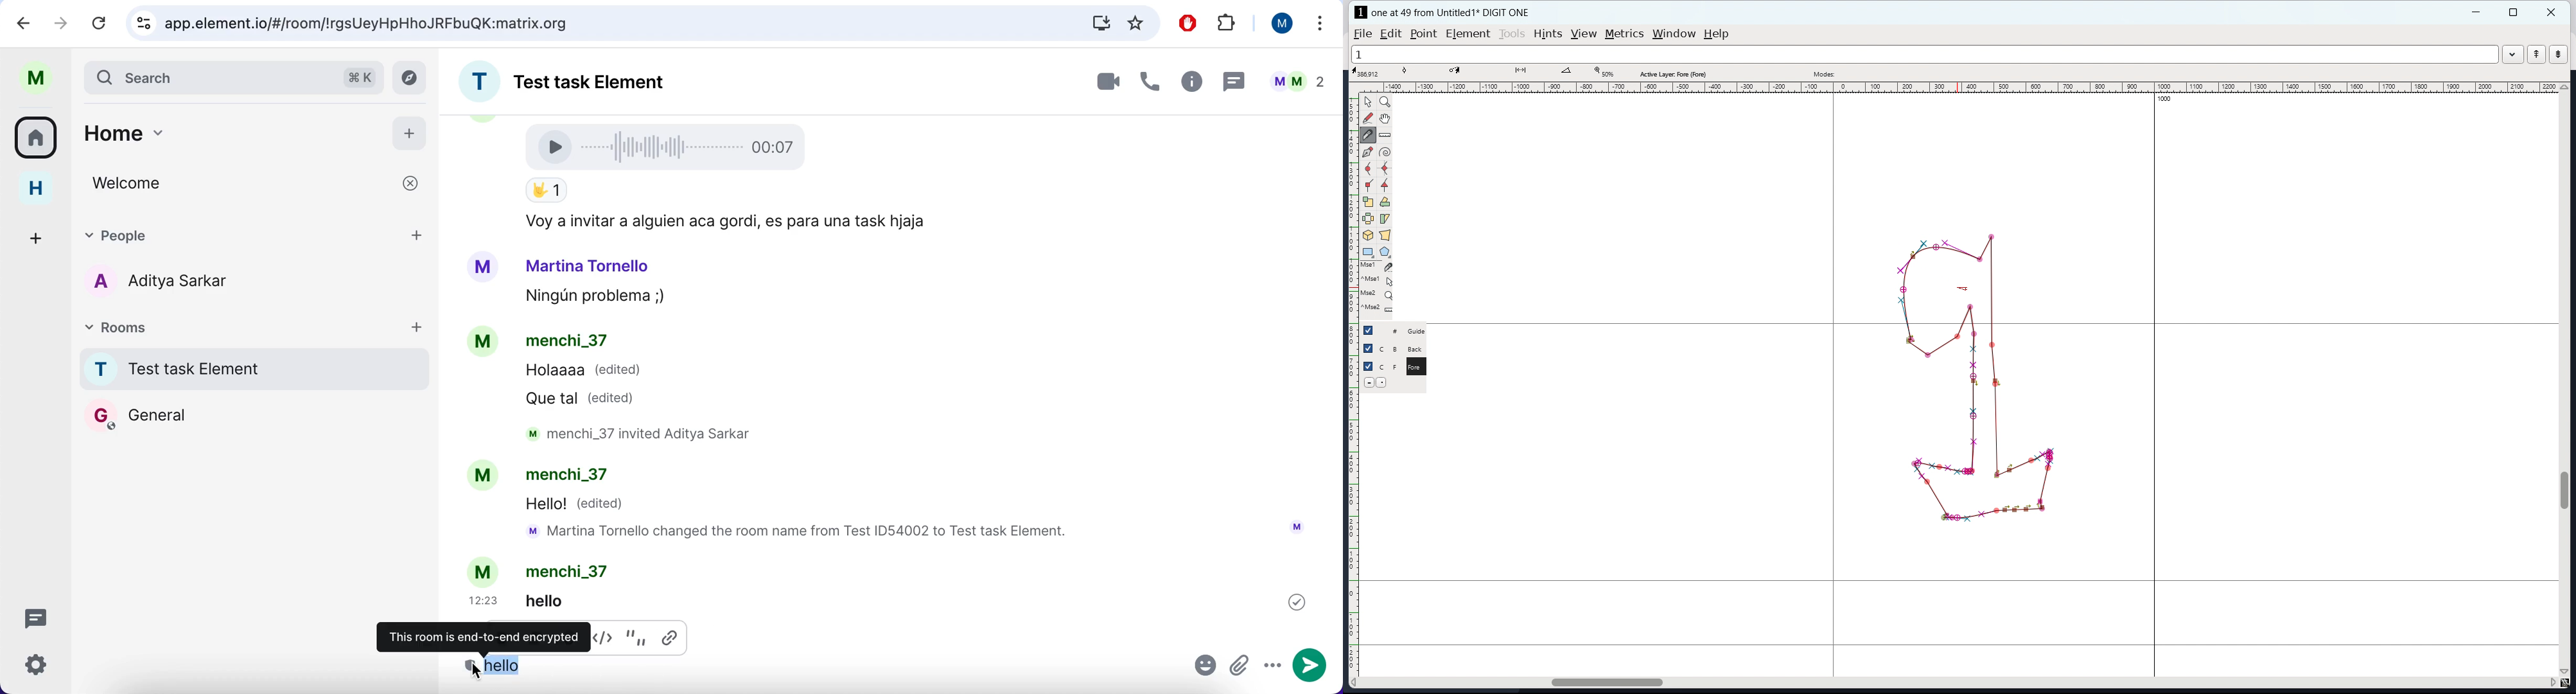  I want to click on people, so click(1297, 81).